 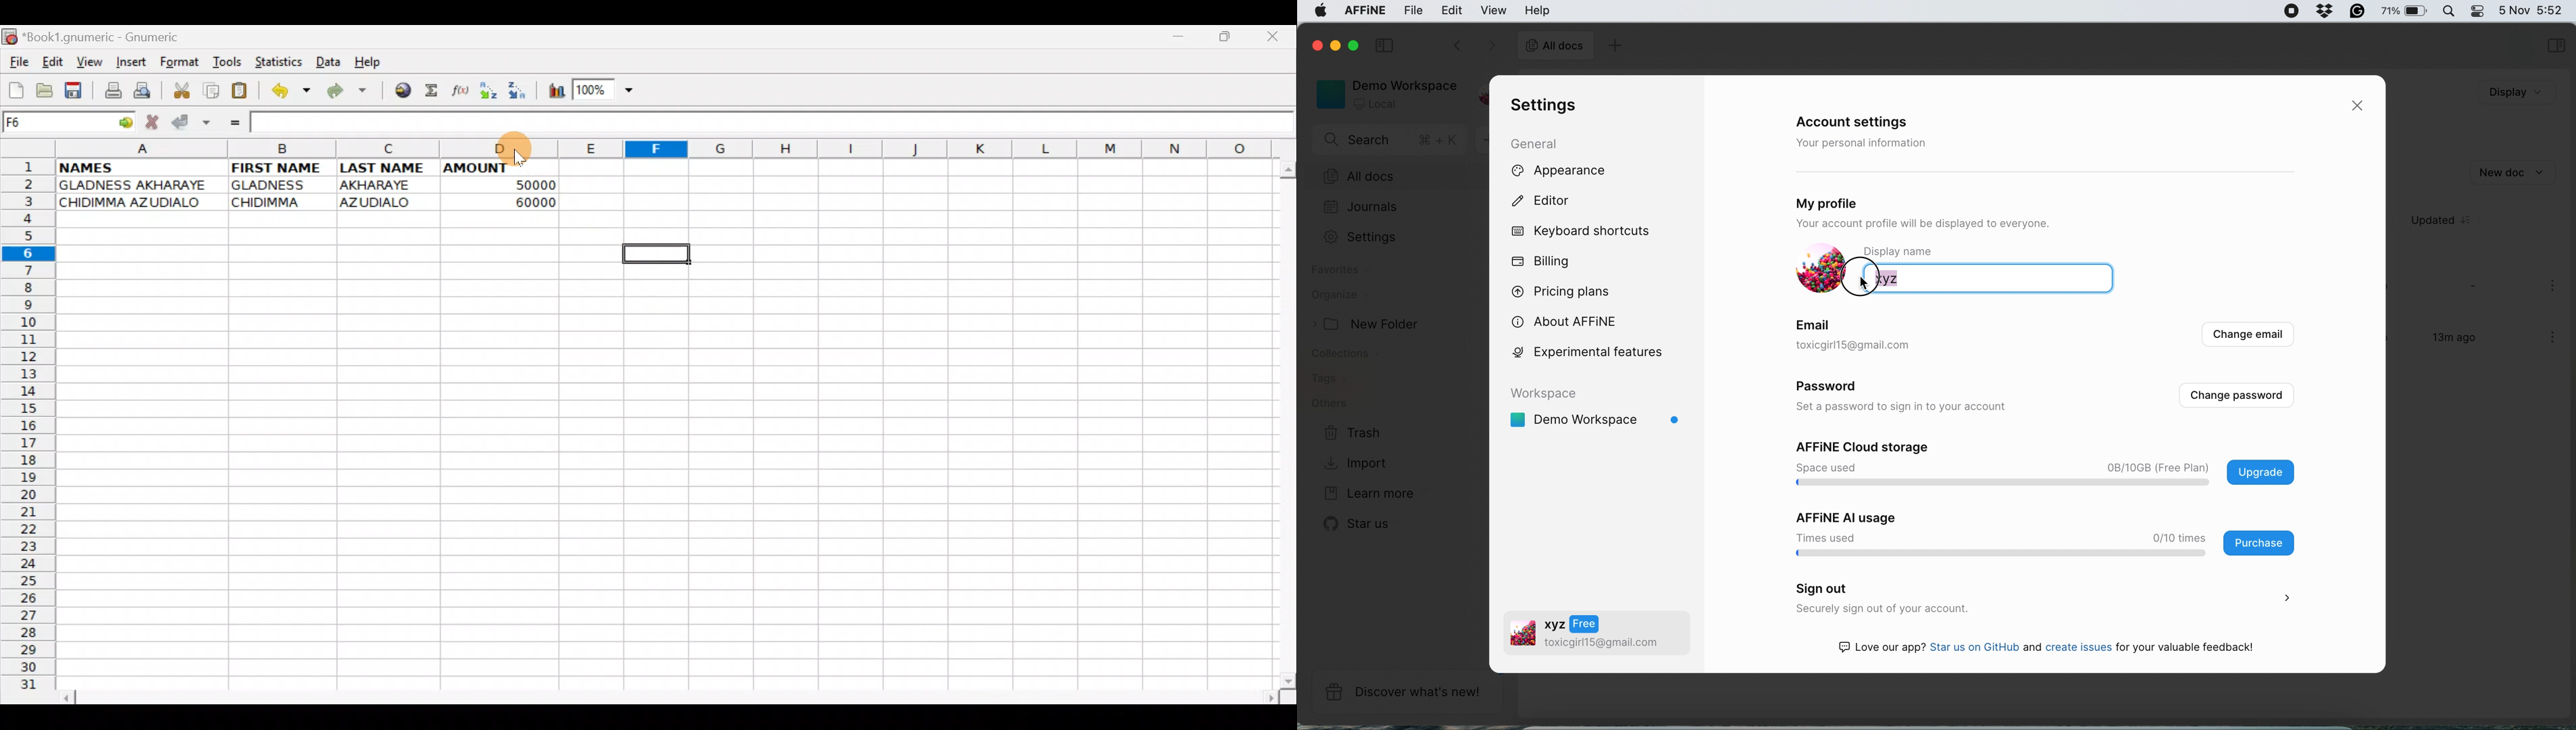 What do you see at coordinates (1815, 323) in the screenshot?
I see `email` at bounding box center [1815, 323].